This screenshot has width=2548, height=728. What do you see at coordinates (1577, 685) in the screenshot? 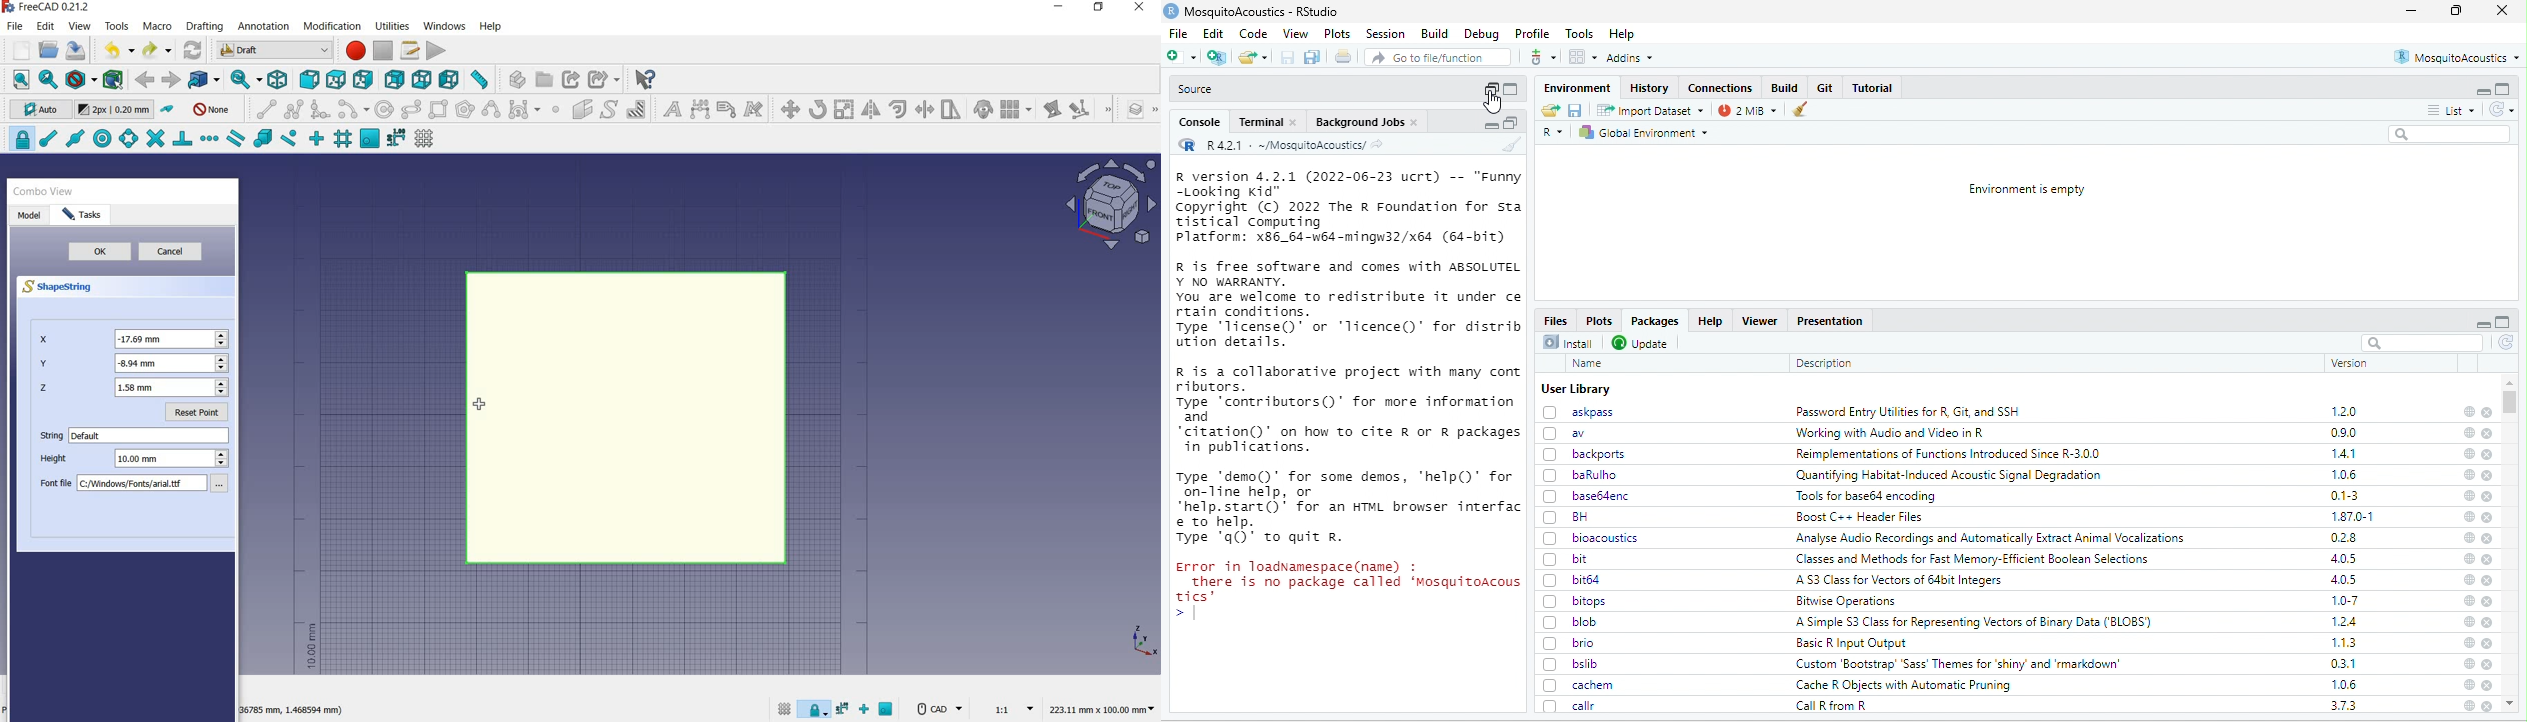
I see `cachem` at bounding box center [1577, 685].